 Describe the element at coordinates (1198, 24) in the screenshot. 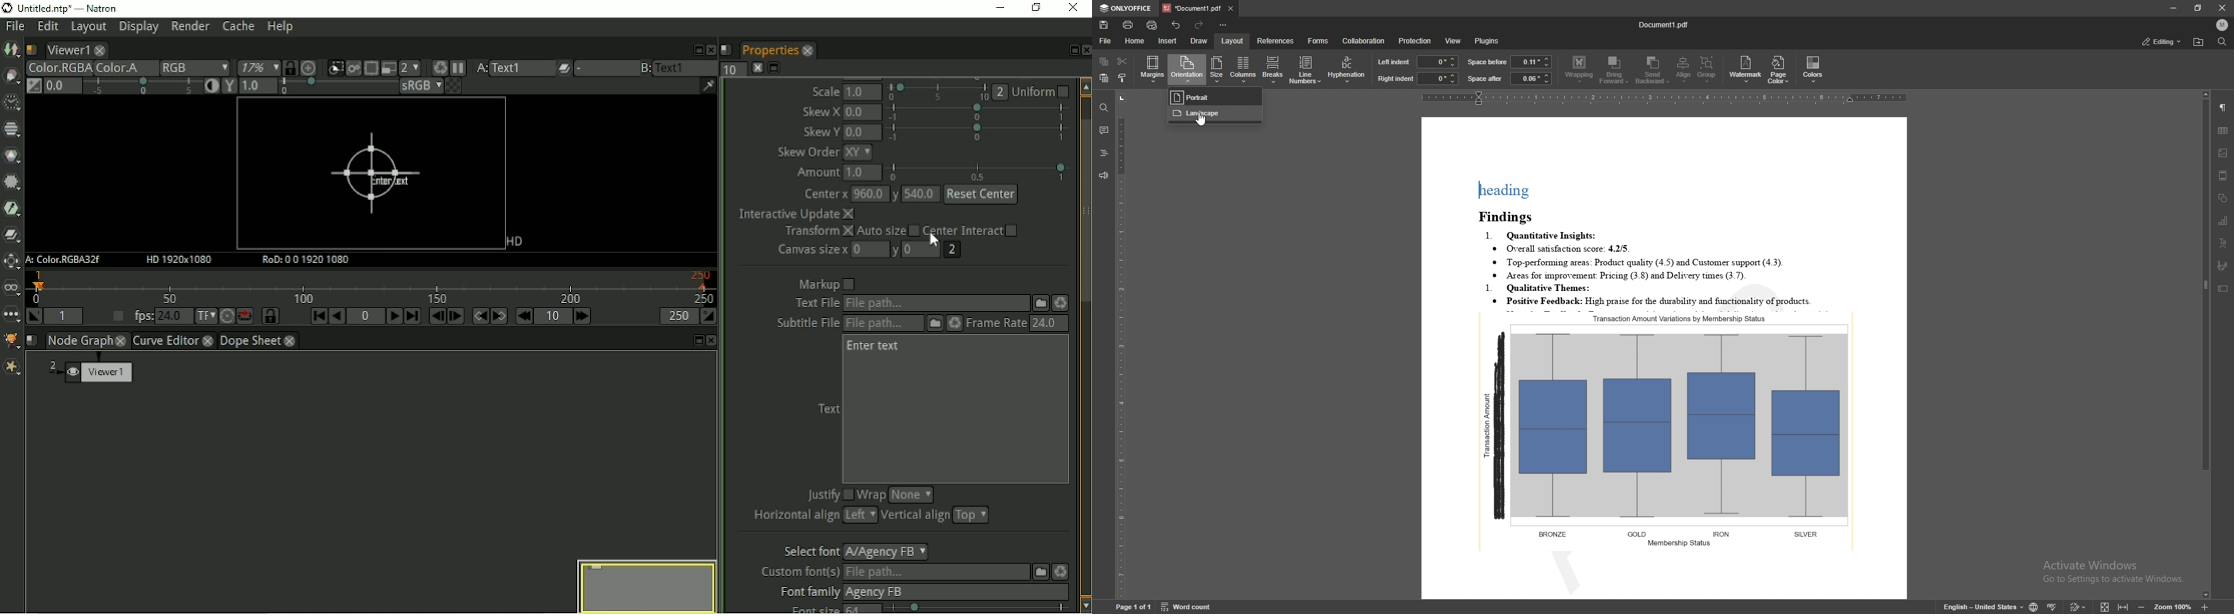

I see `redo` at that location.